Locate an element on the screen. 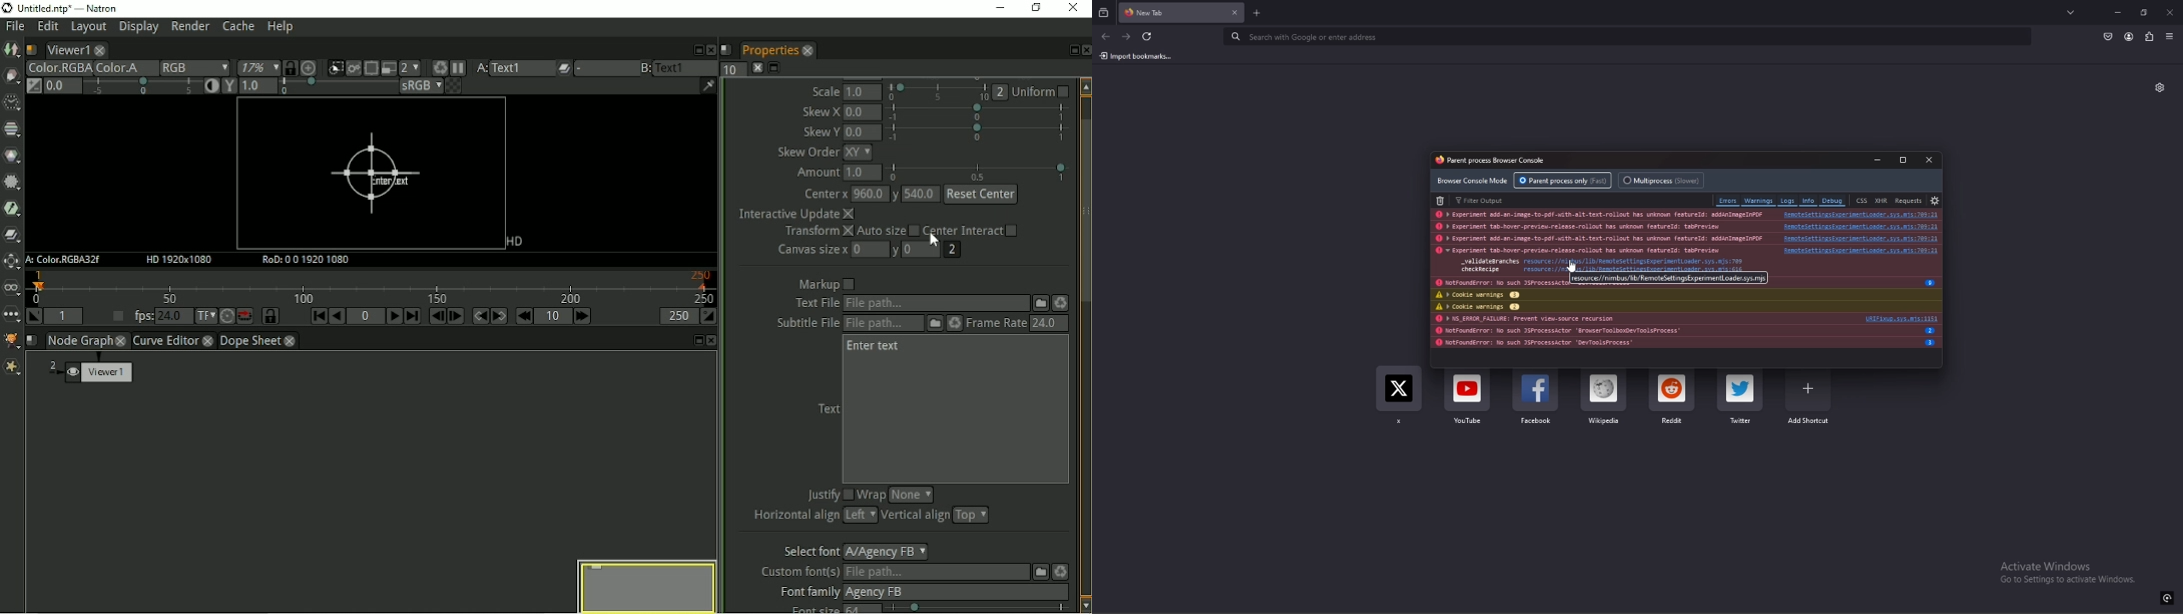  log is located at coordinates (1598, 227).